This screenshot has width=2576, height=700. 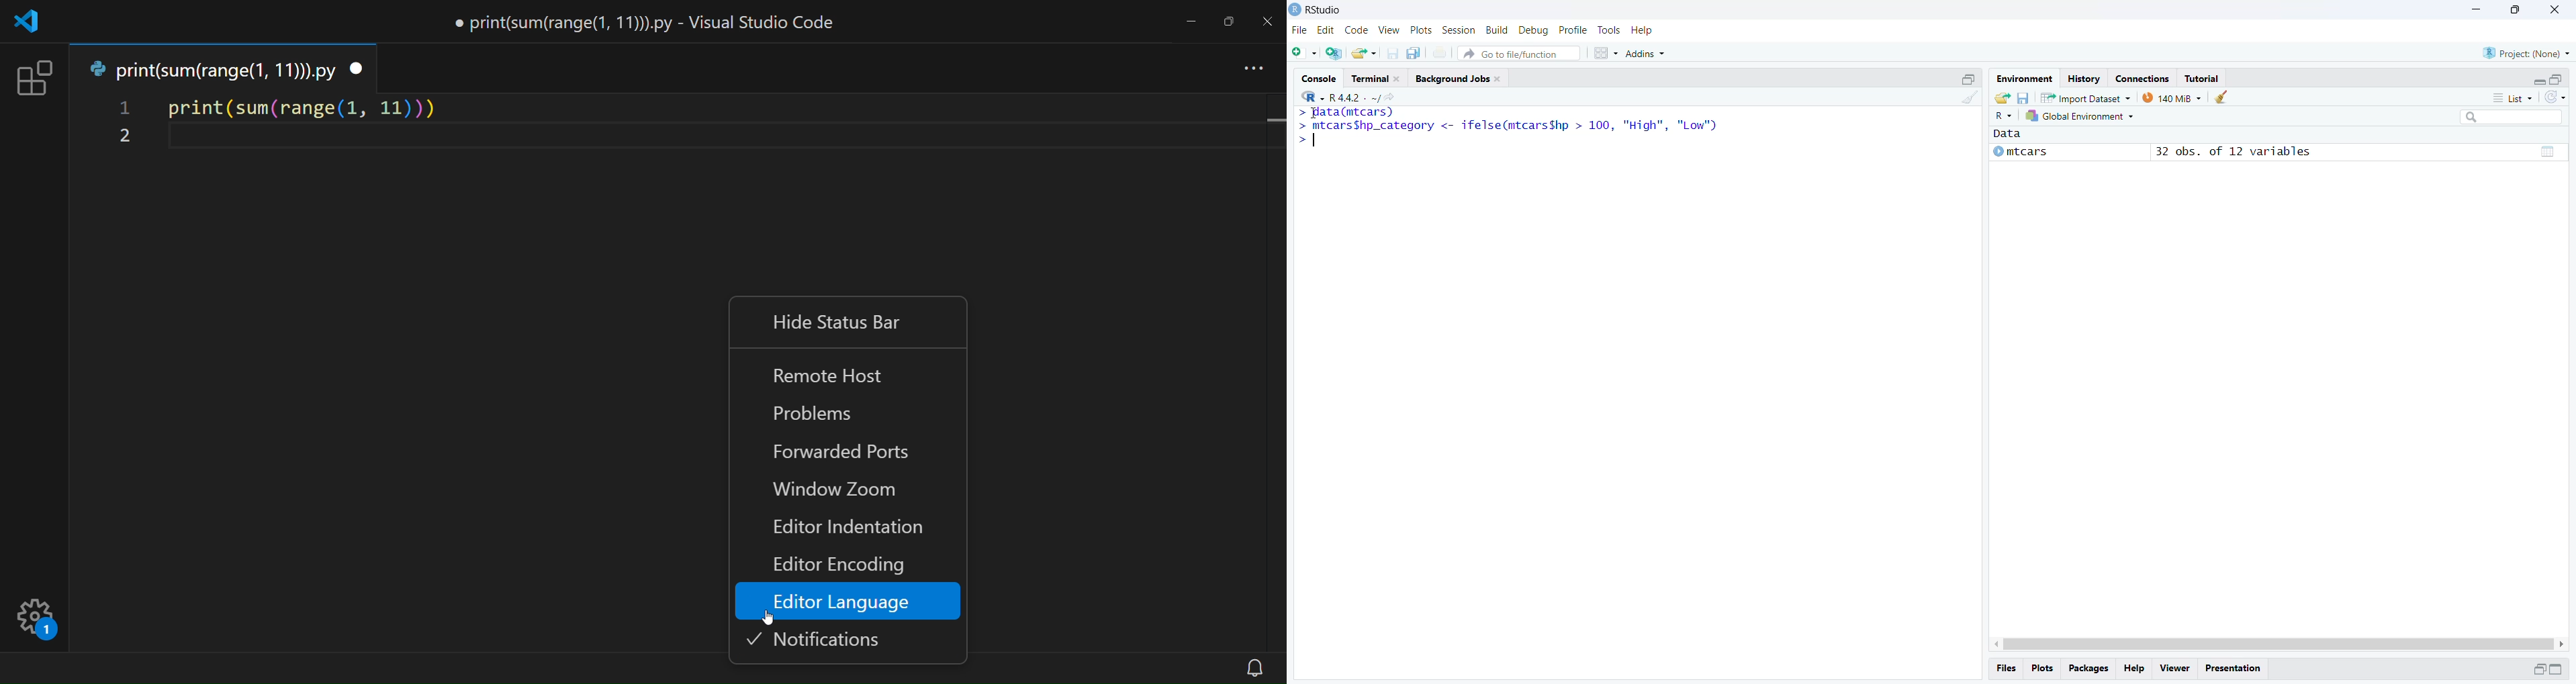 I want to click on Minimize, so click(x=2477, y=10).